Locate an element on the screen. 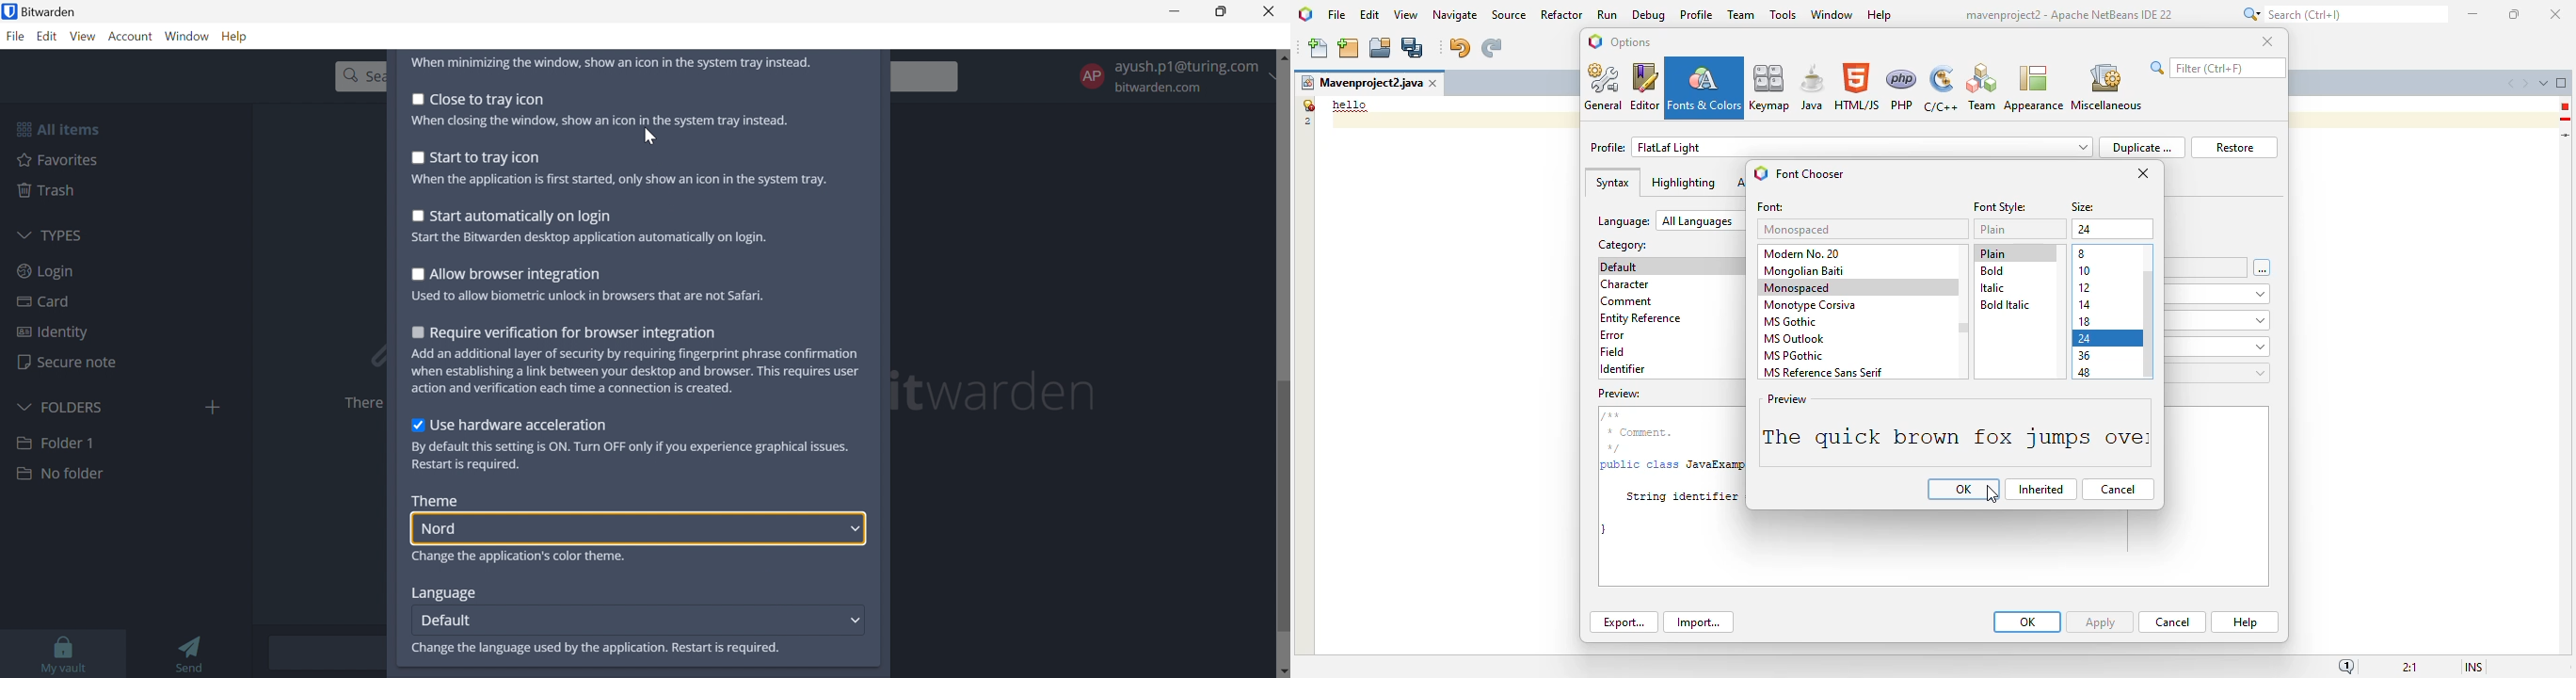 Image resolution: width=2576 pixels, height=700 pixels. Change the application's color theme. is located at coordinates (521, 557).